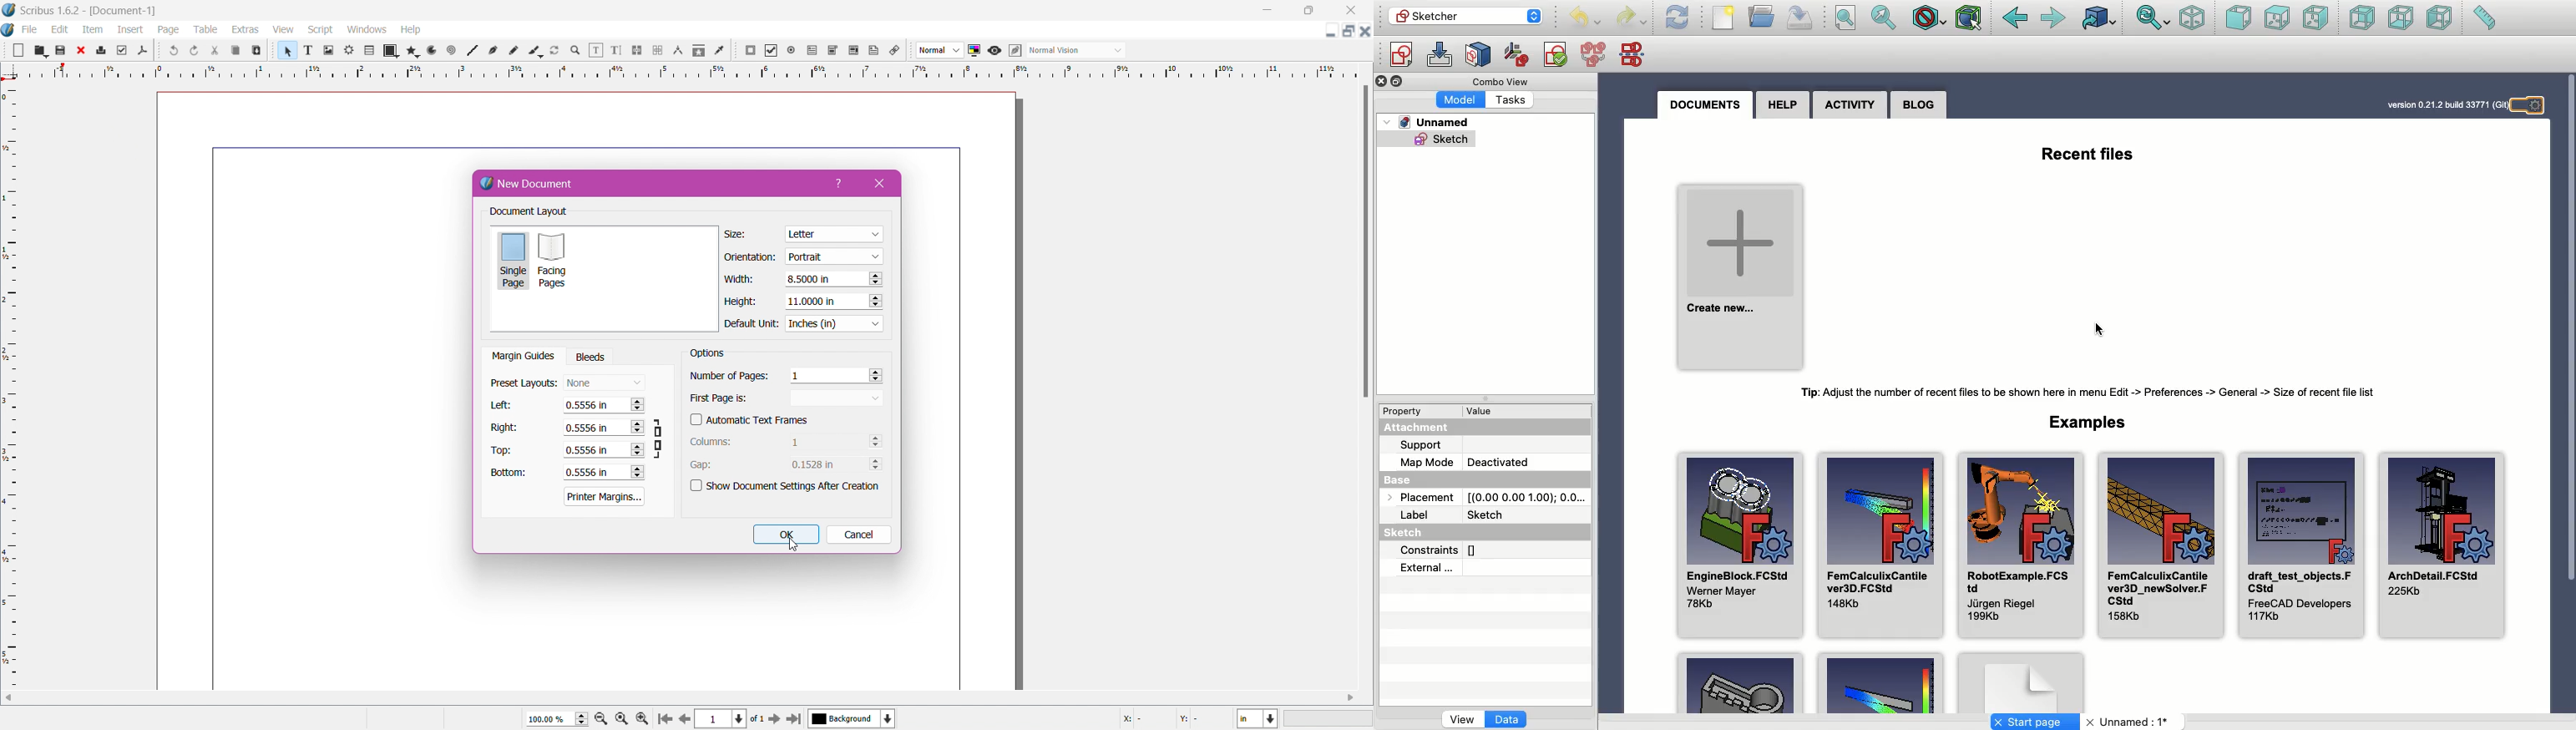 This screenshot has height=756, width=2576. What do you see at coordinates (1881, 545) in the screenshot?
I see `FemCalculixCantile ver3D.FCStd 148Kb` at bounding box center [1881, 545].